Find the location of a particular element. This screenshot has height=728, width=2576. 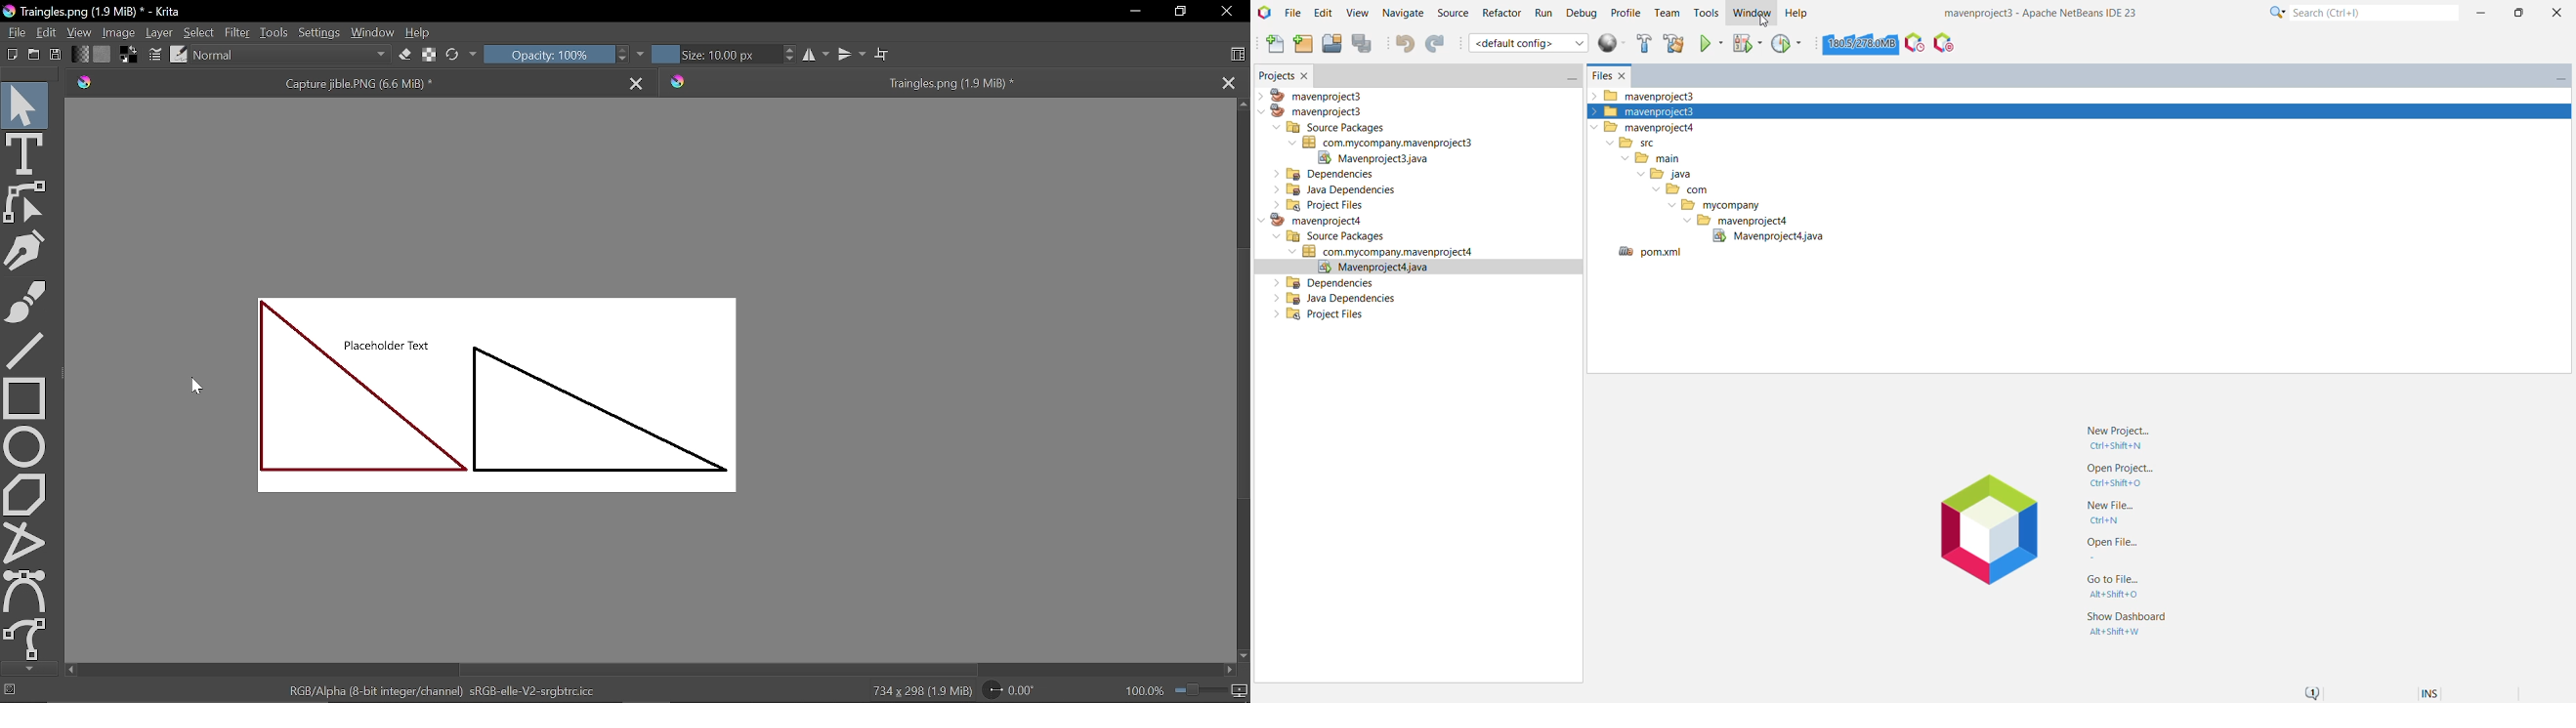

Settings is located at coordinates (318, 35).